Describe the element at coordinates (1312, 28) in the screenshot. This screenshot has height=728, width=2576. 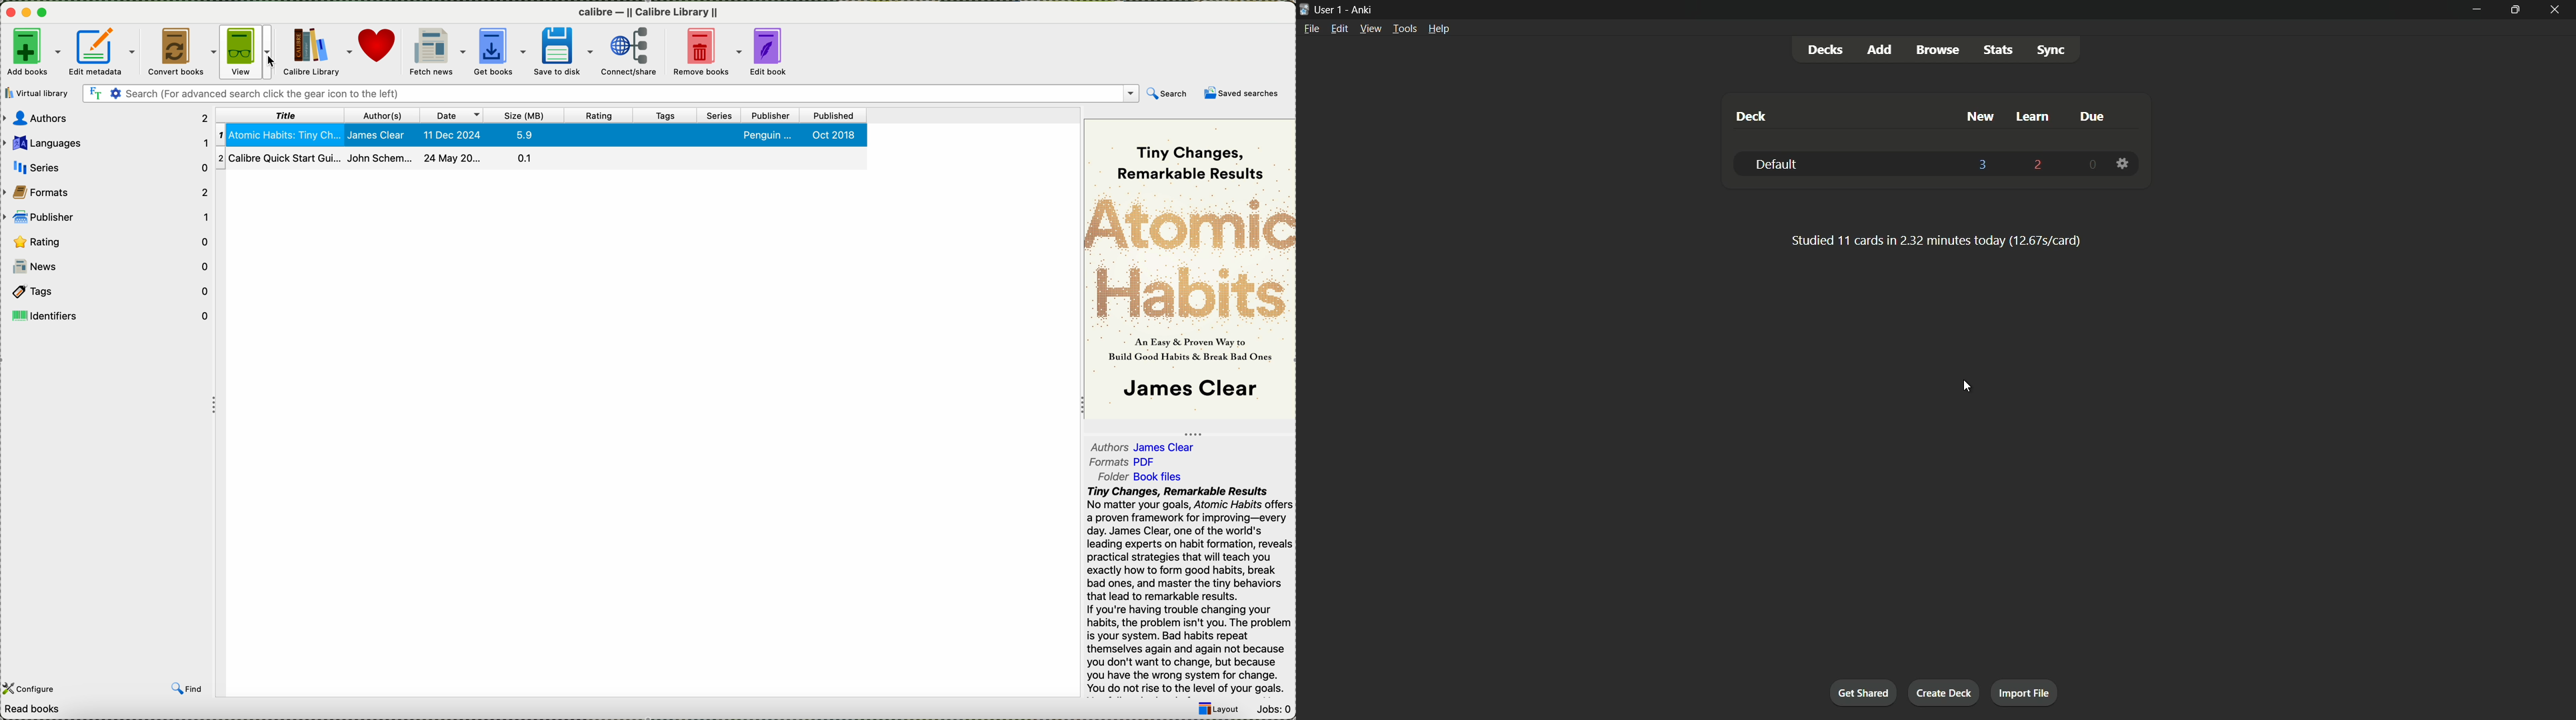
I see `file menu` at that location.